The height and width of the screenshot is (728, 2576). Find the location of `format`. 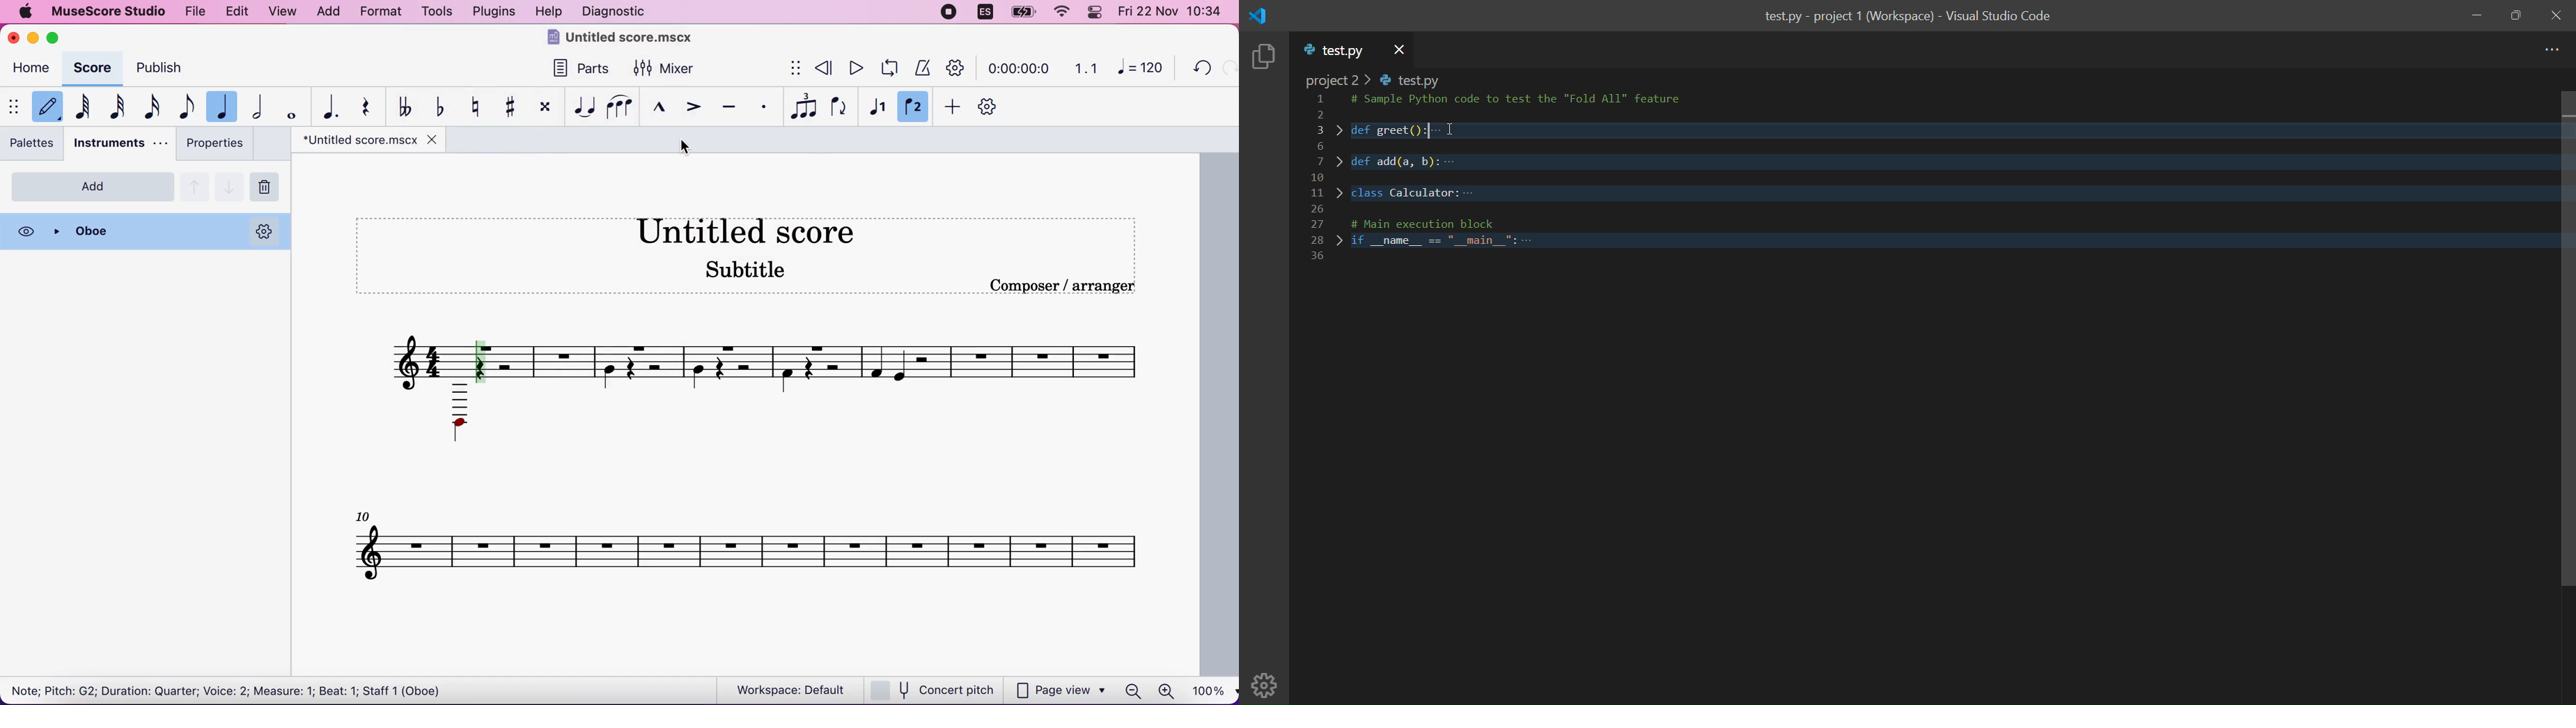

format is located at coordinates (383, 12).